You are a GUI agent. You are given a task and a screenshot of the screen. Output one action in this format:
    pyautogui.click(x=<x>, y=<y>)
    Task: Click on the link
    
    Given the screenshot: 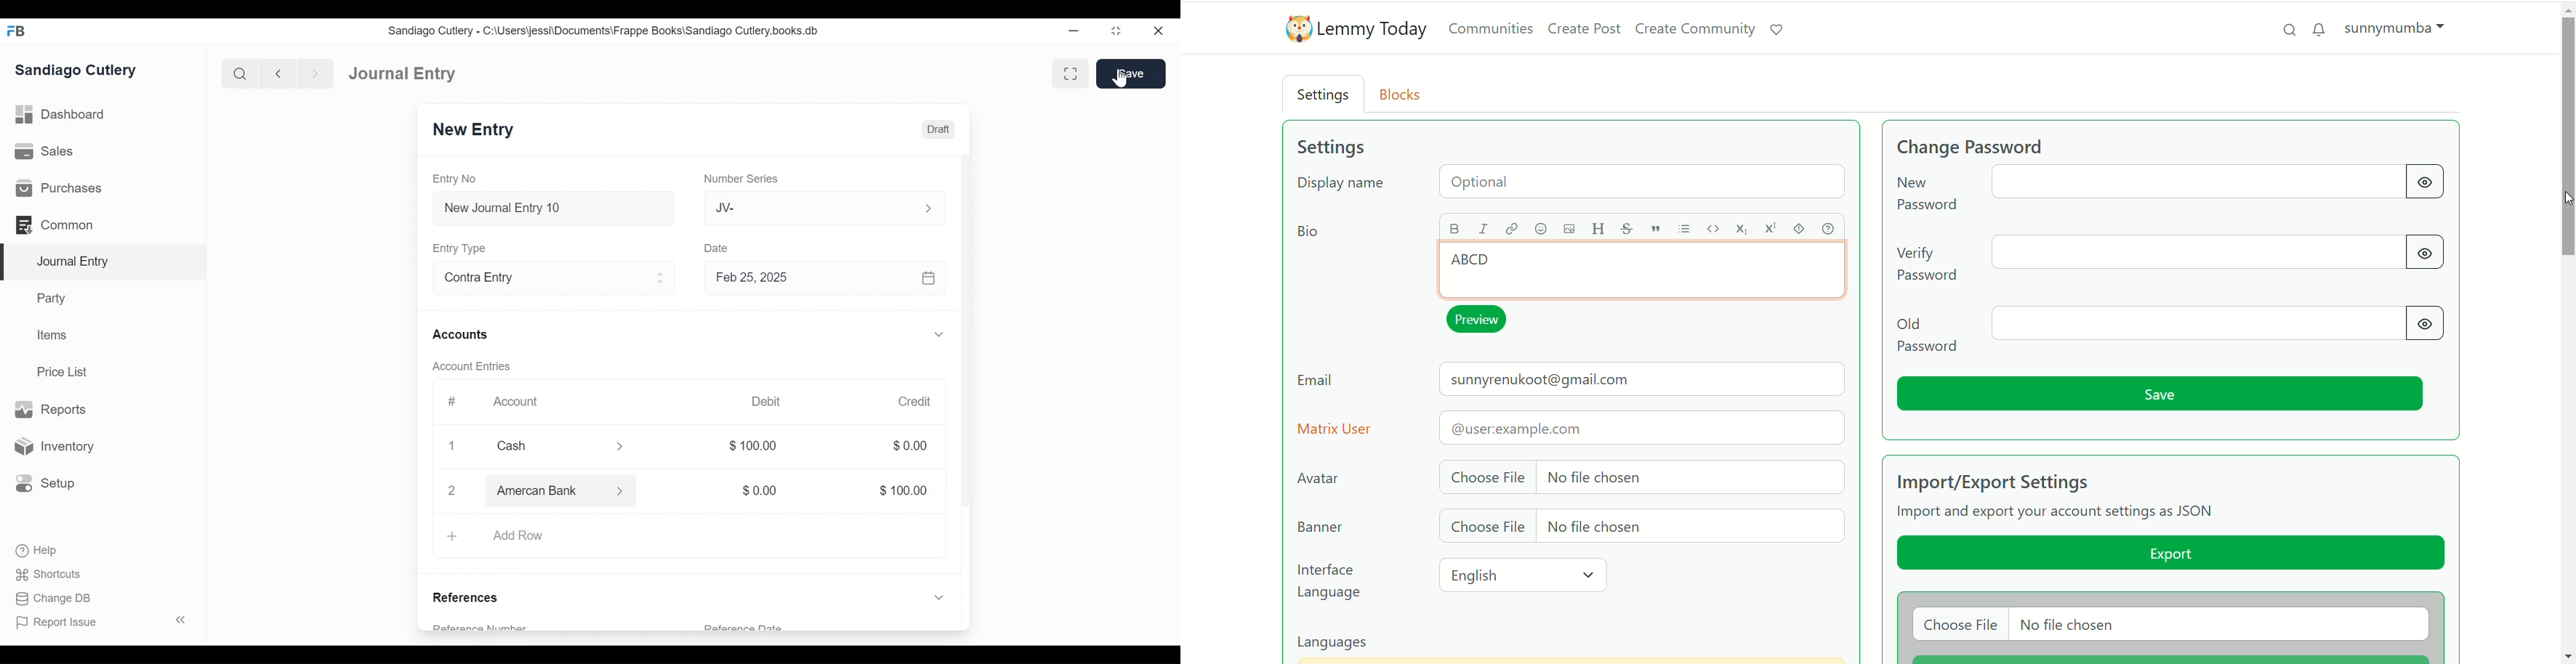 What is the action you would take?
    pyautogui.click(x=1511, y=228)
    